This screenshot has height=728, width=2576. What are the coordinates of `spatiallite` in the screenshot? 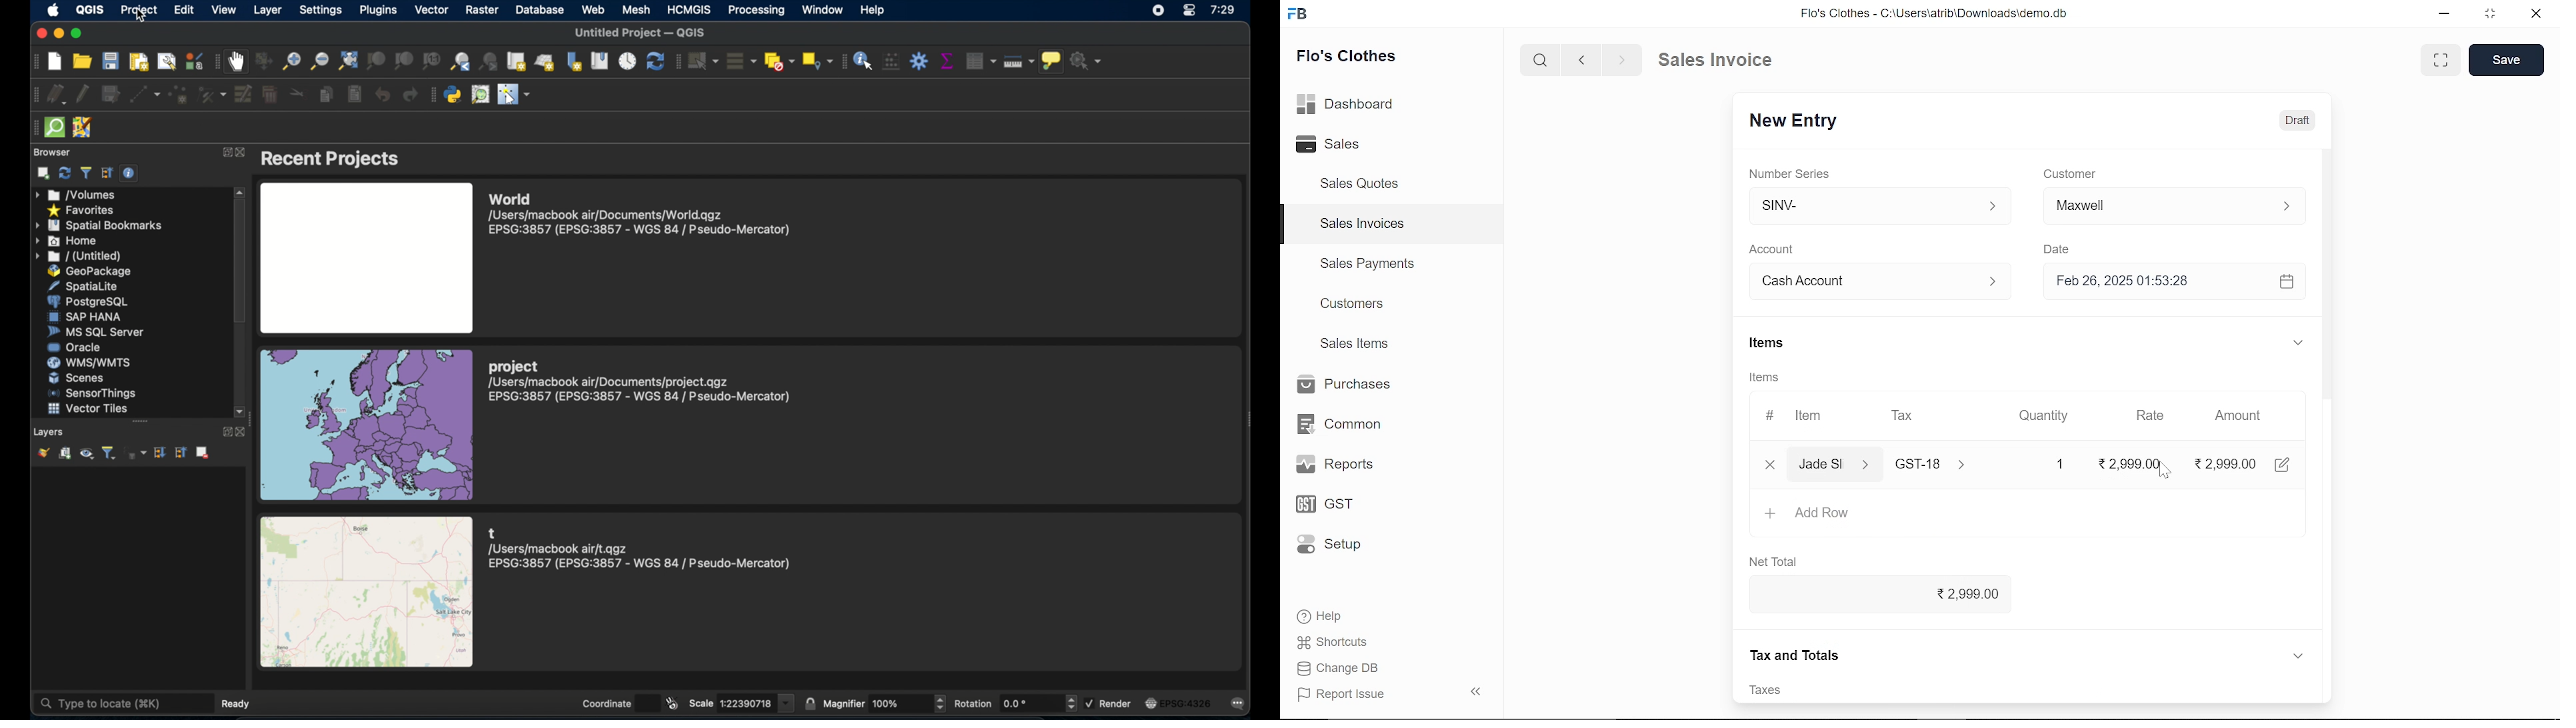 It's located at (89, 286).